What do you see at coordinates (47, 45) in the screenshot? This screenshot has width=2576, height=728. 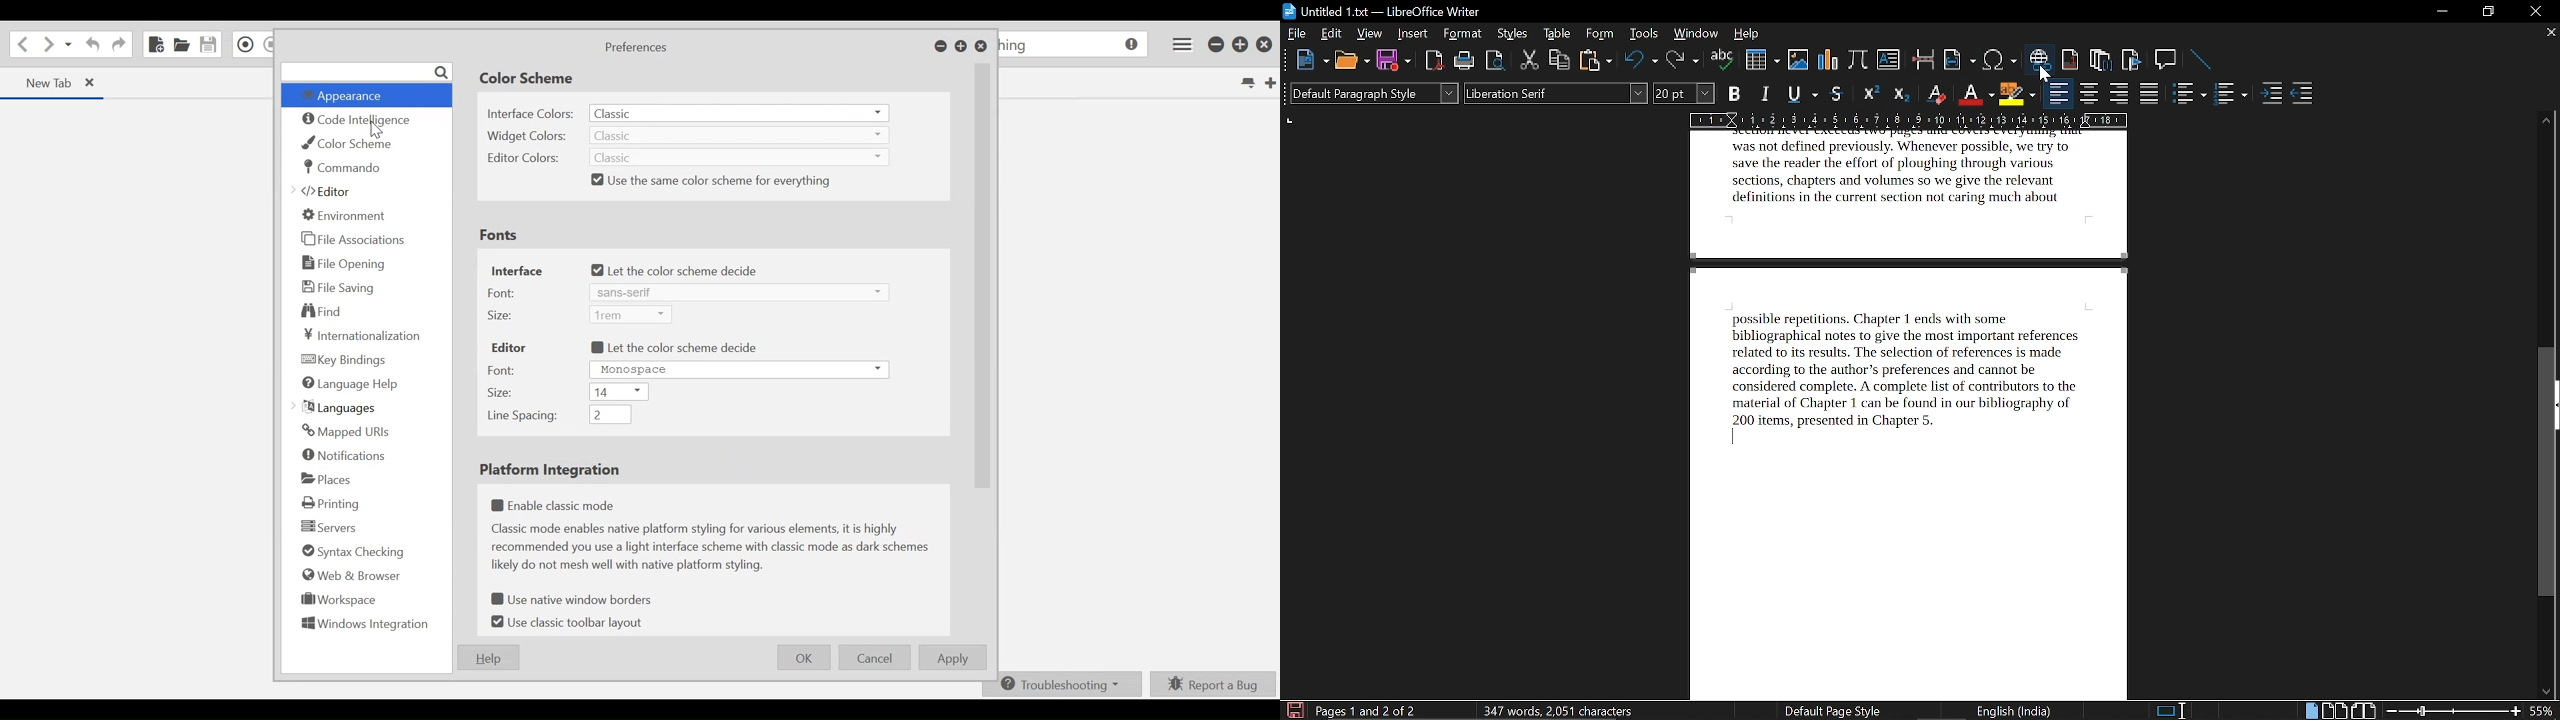 I see `Go forward one location` at bounding box center [47, 45].